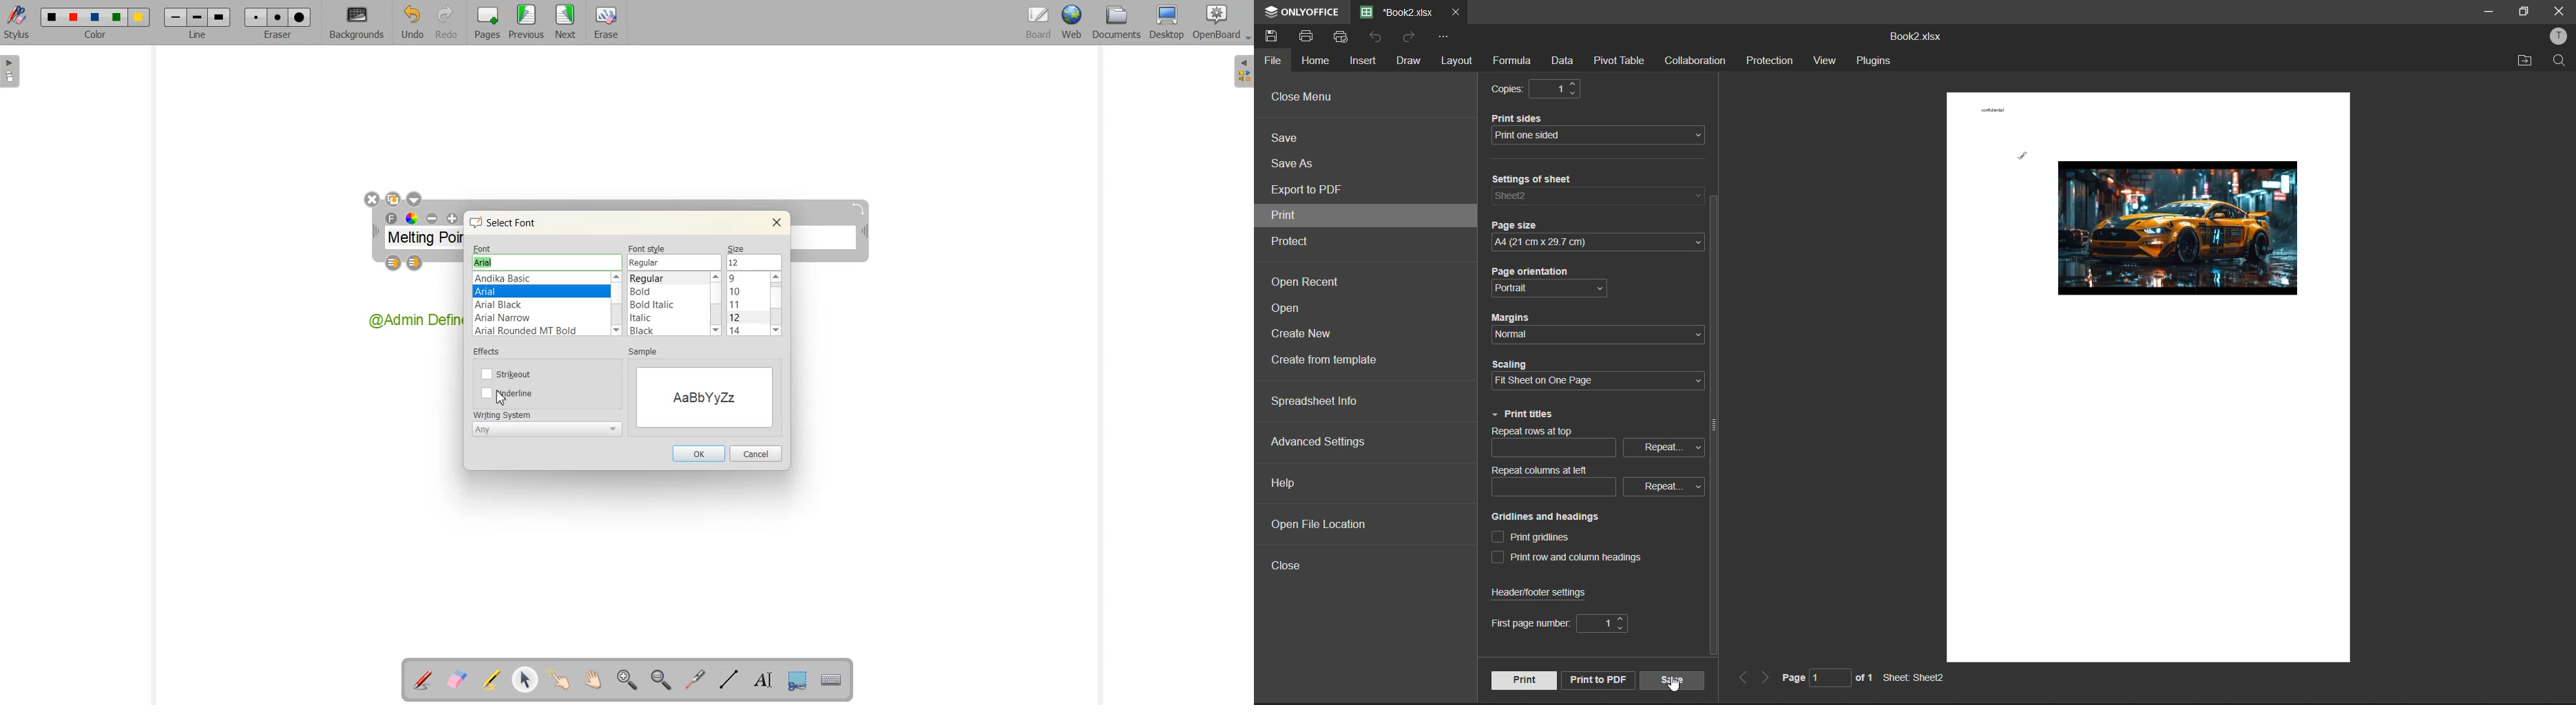 The width and height of the screenshot is (2576, 728). What do you see at coordinates (1320, 524) in the screenshot?
I see `open file location` at bounding box center [1320, 524].